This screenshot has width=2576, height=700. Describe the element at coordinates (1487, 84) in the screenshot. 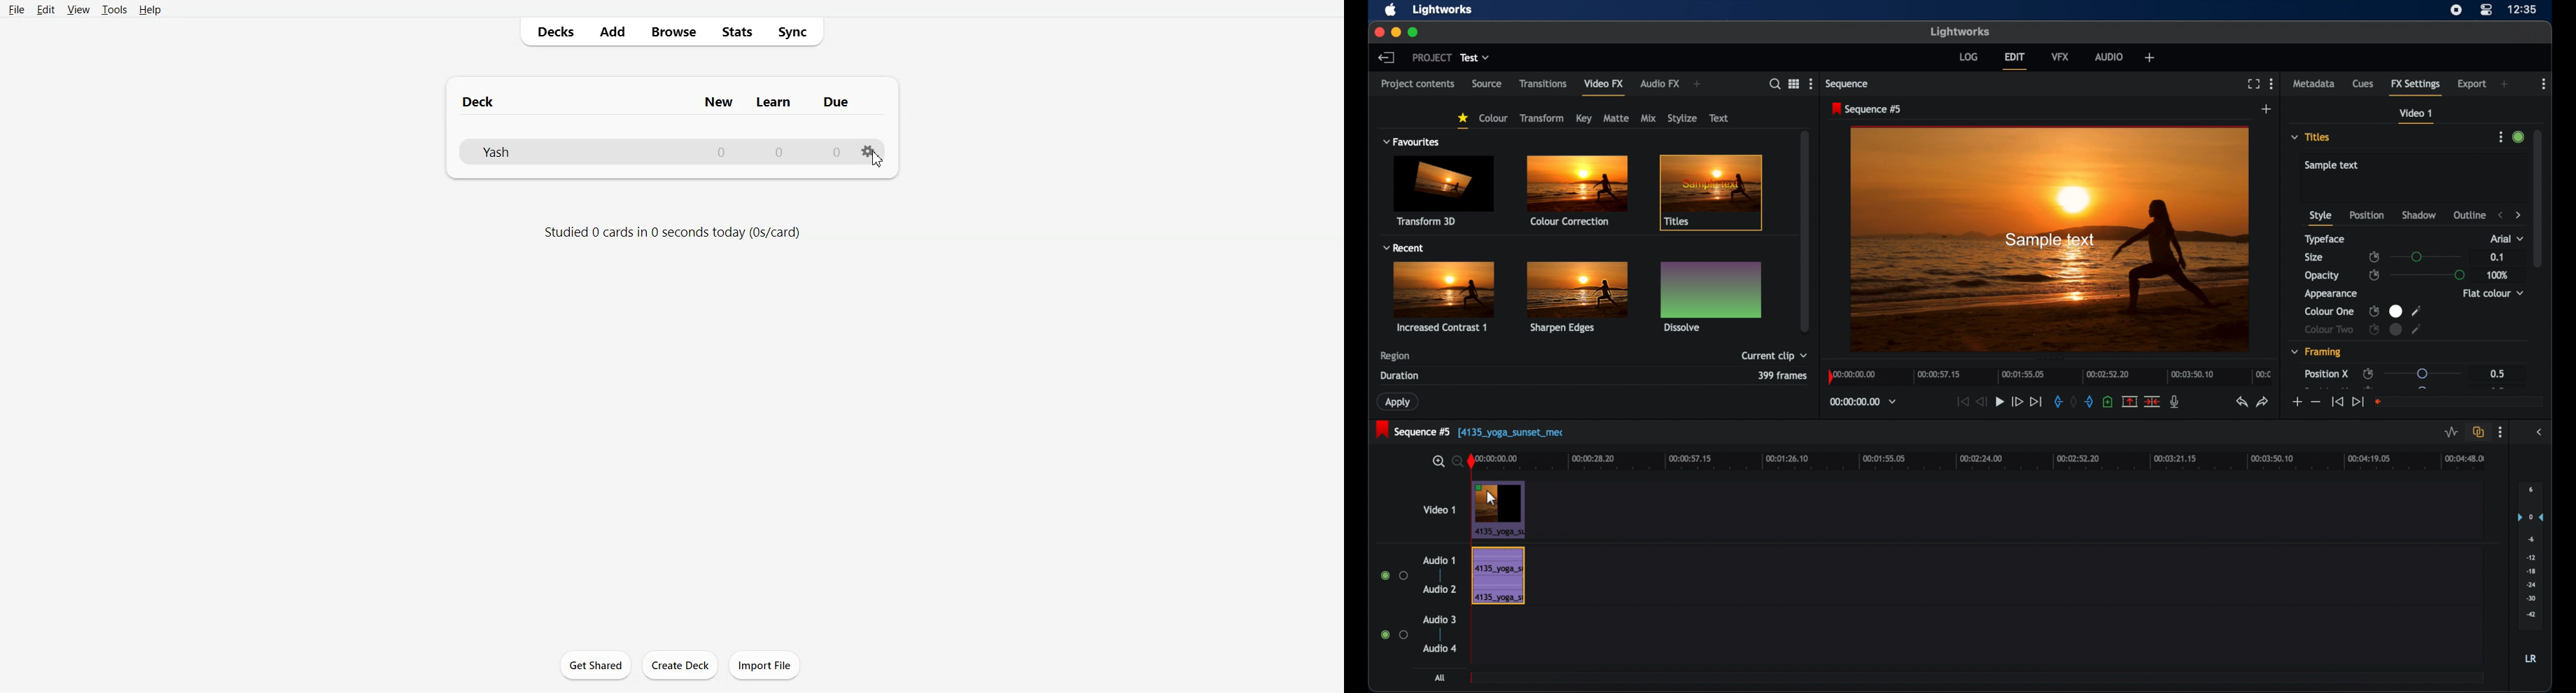

I see `source` at that location.